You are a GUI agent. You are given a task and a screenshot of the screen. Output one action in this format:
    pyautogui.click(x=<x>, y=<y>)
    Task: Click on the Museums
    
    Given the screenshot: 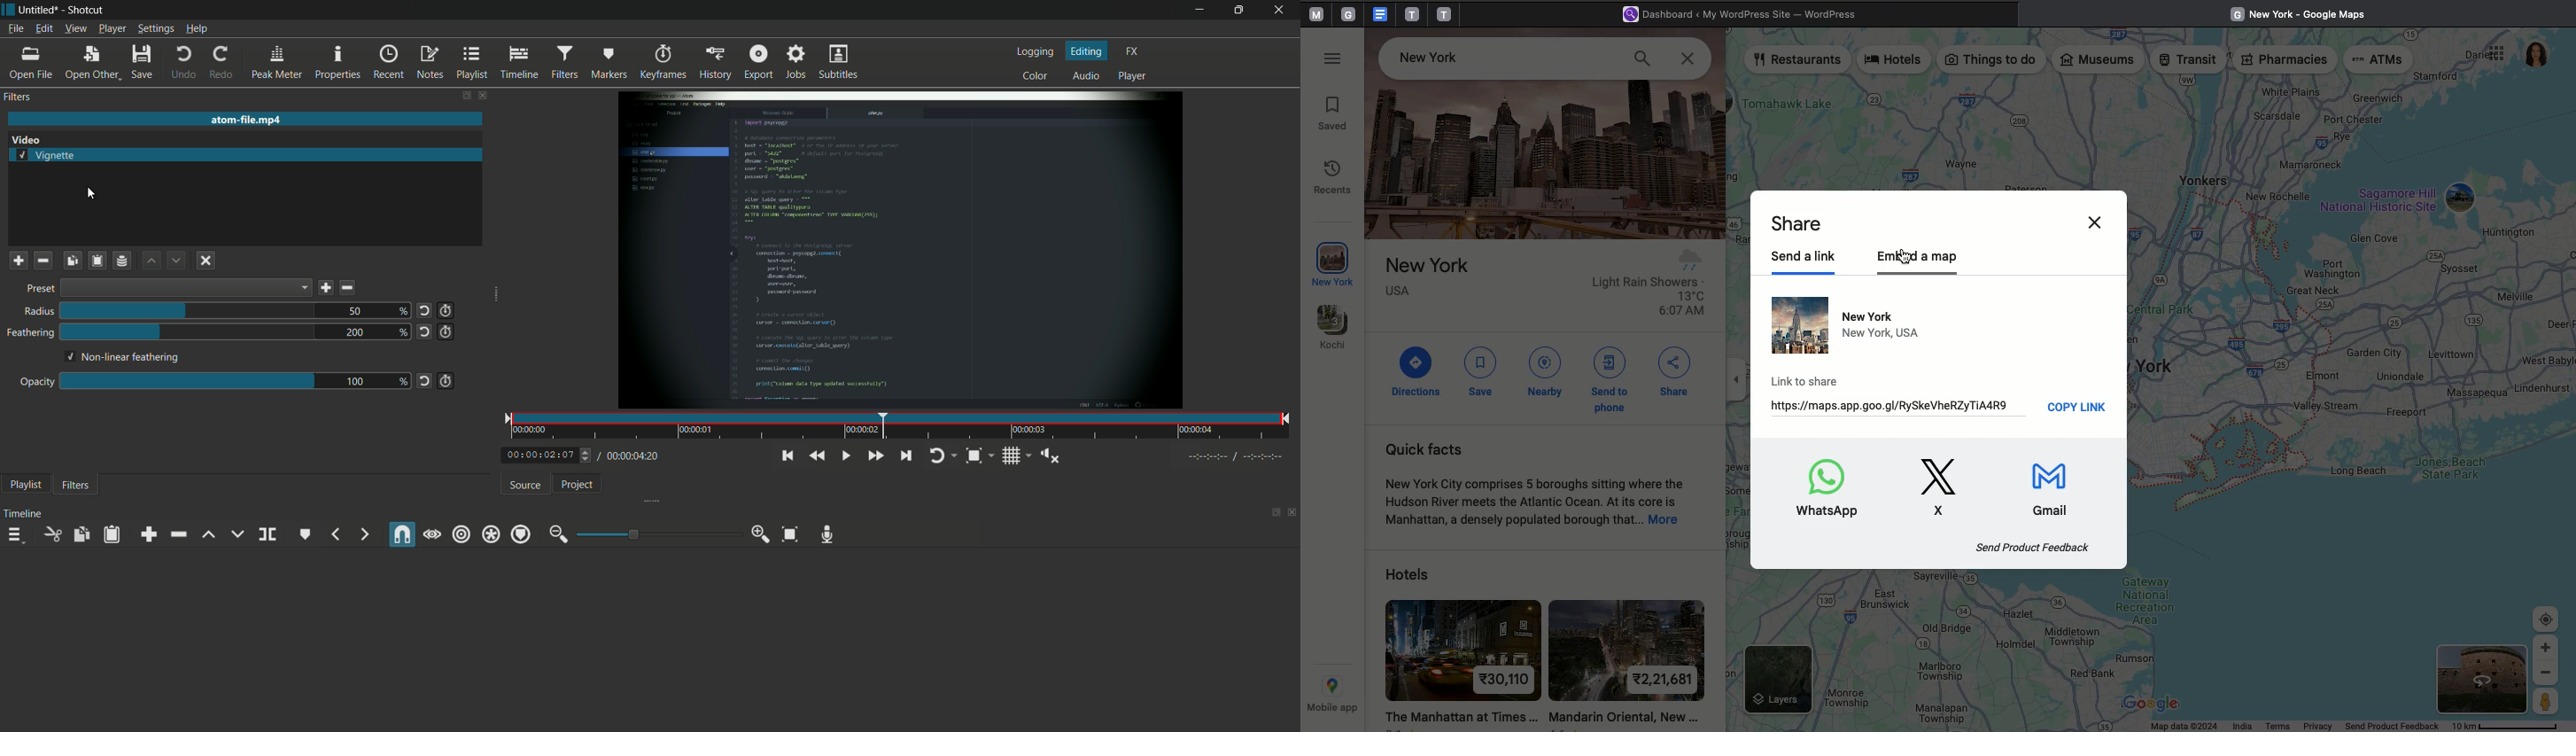 What is the action you would take?
    pyautogui.click(x=2099, y=61)
    